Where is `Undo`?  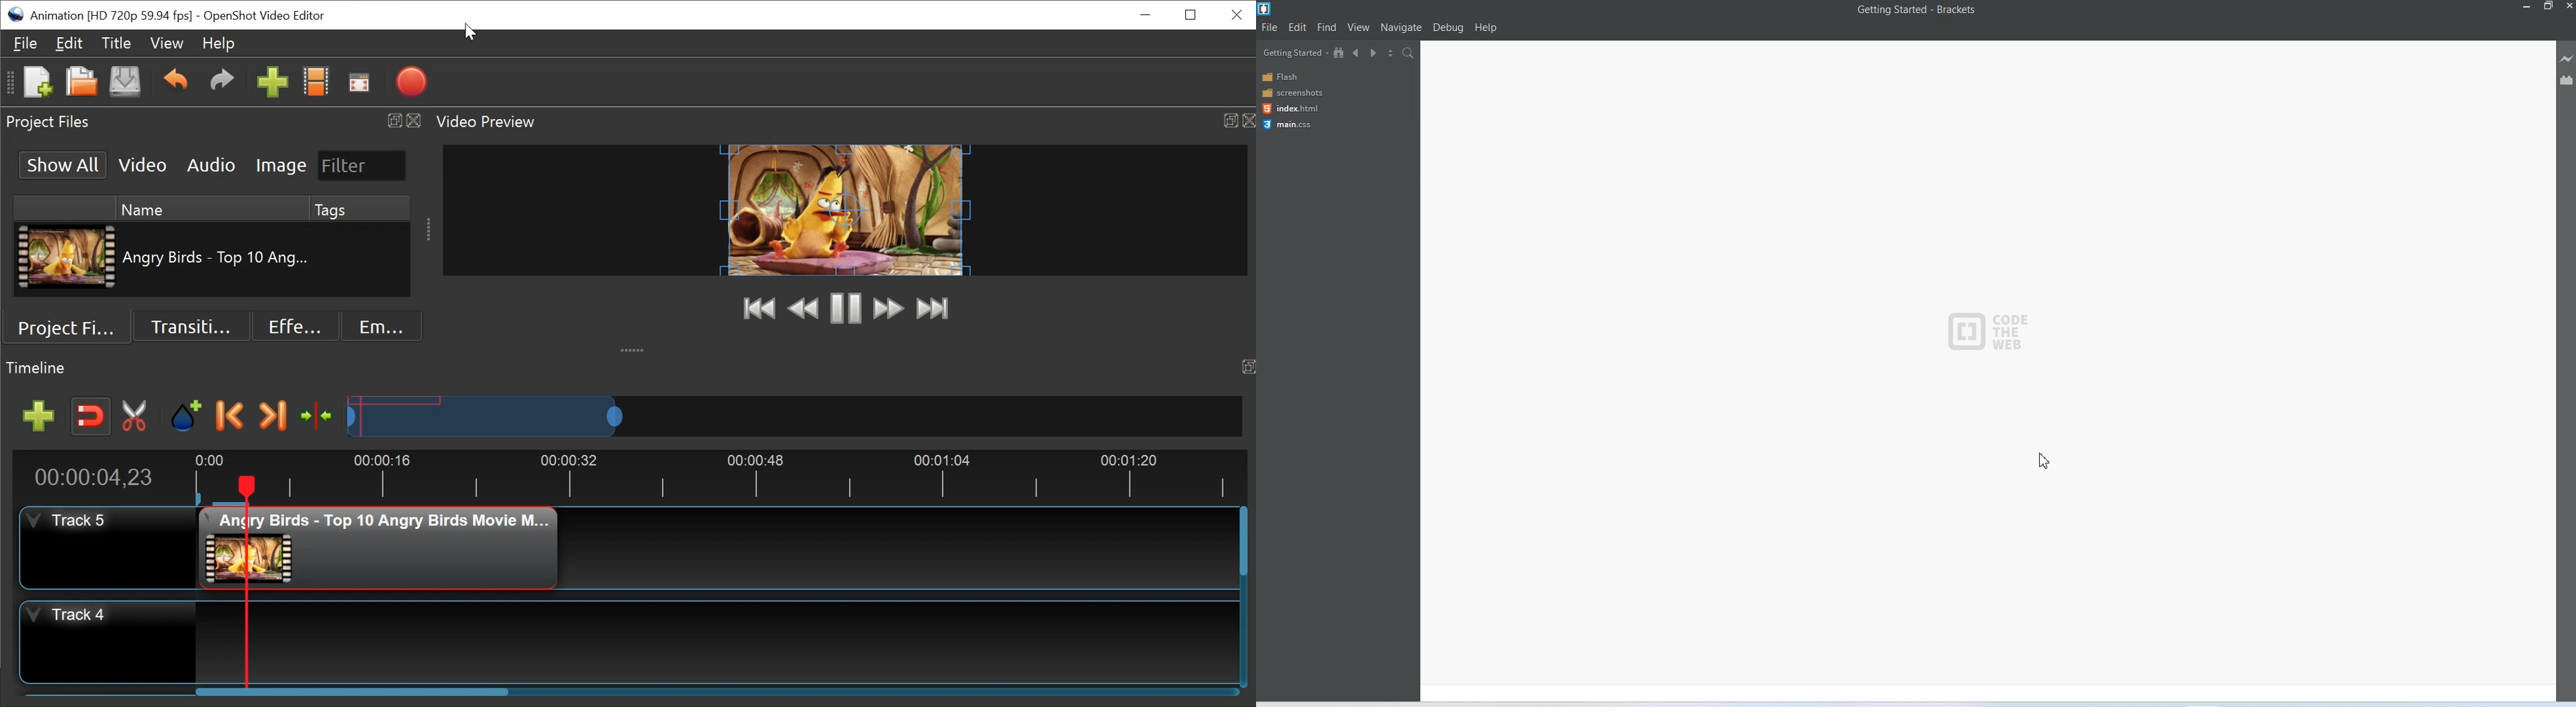
Undo is located at coordinates (177, 82).